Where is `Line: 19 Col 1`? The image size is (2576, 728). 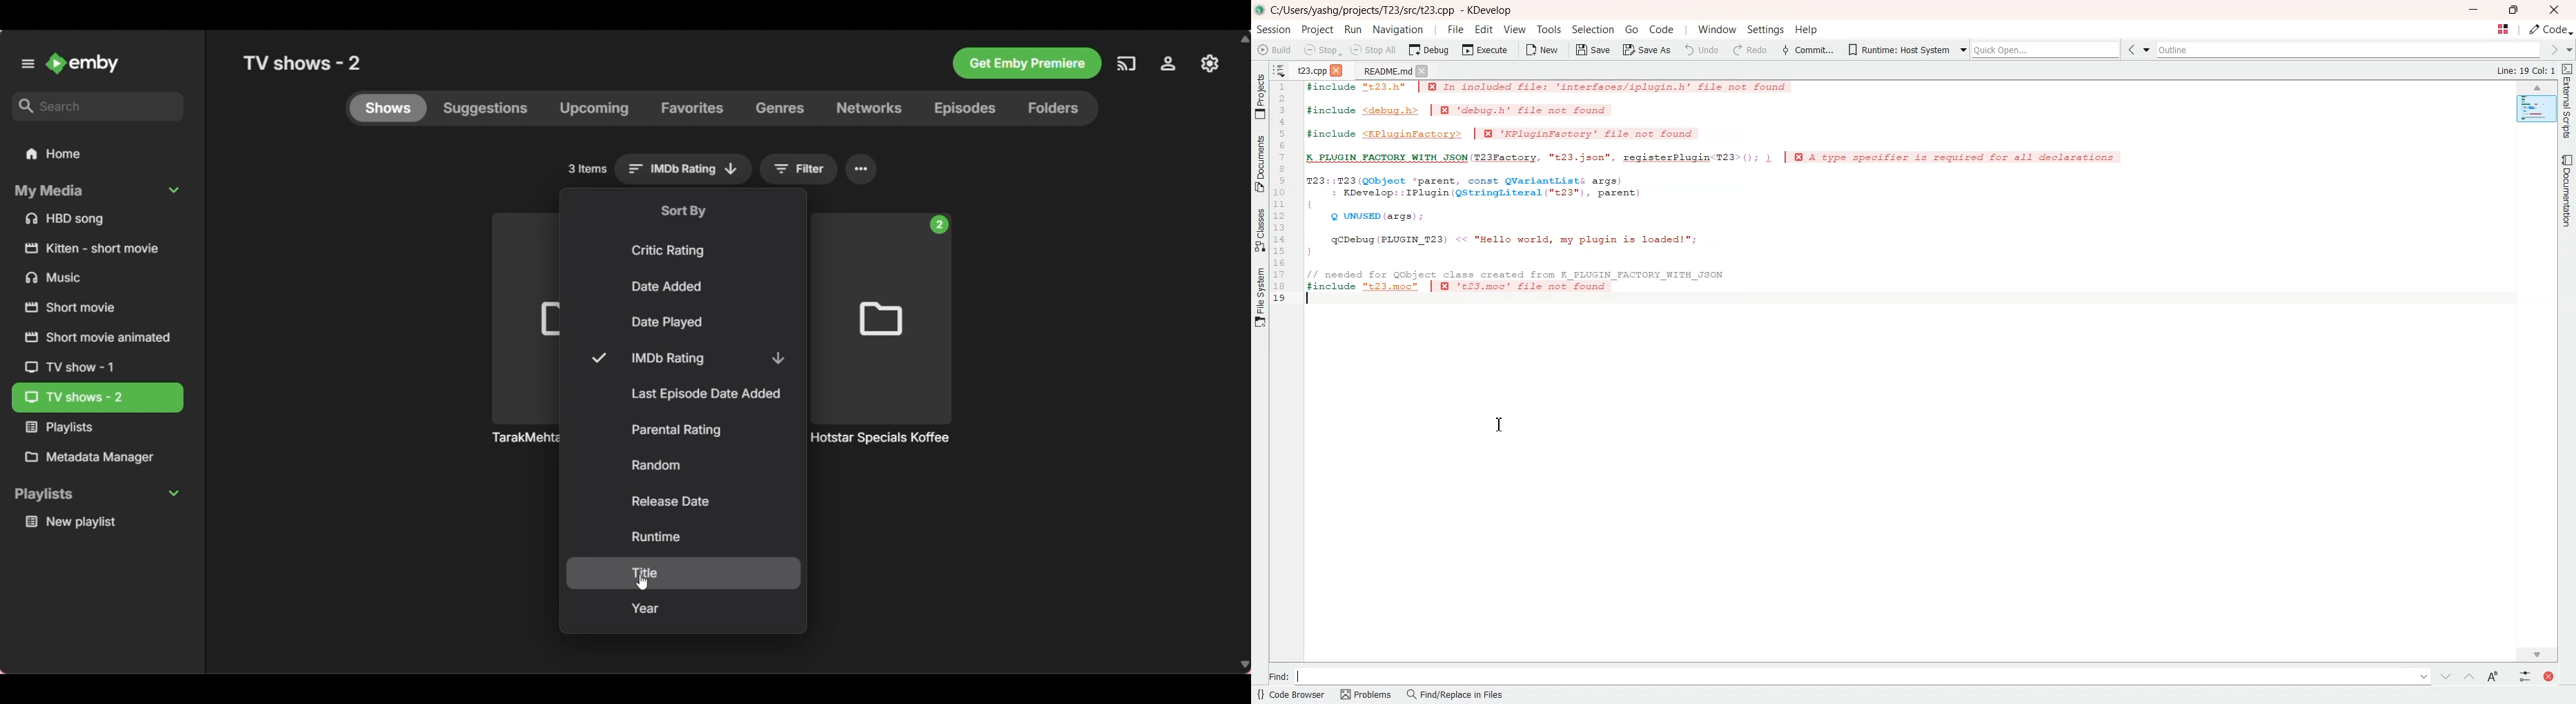
Line: 19 Col 1 is located at coordinates (2528, 71).